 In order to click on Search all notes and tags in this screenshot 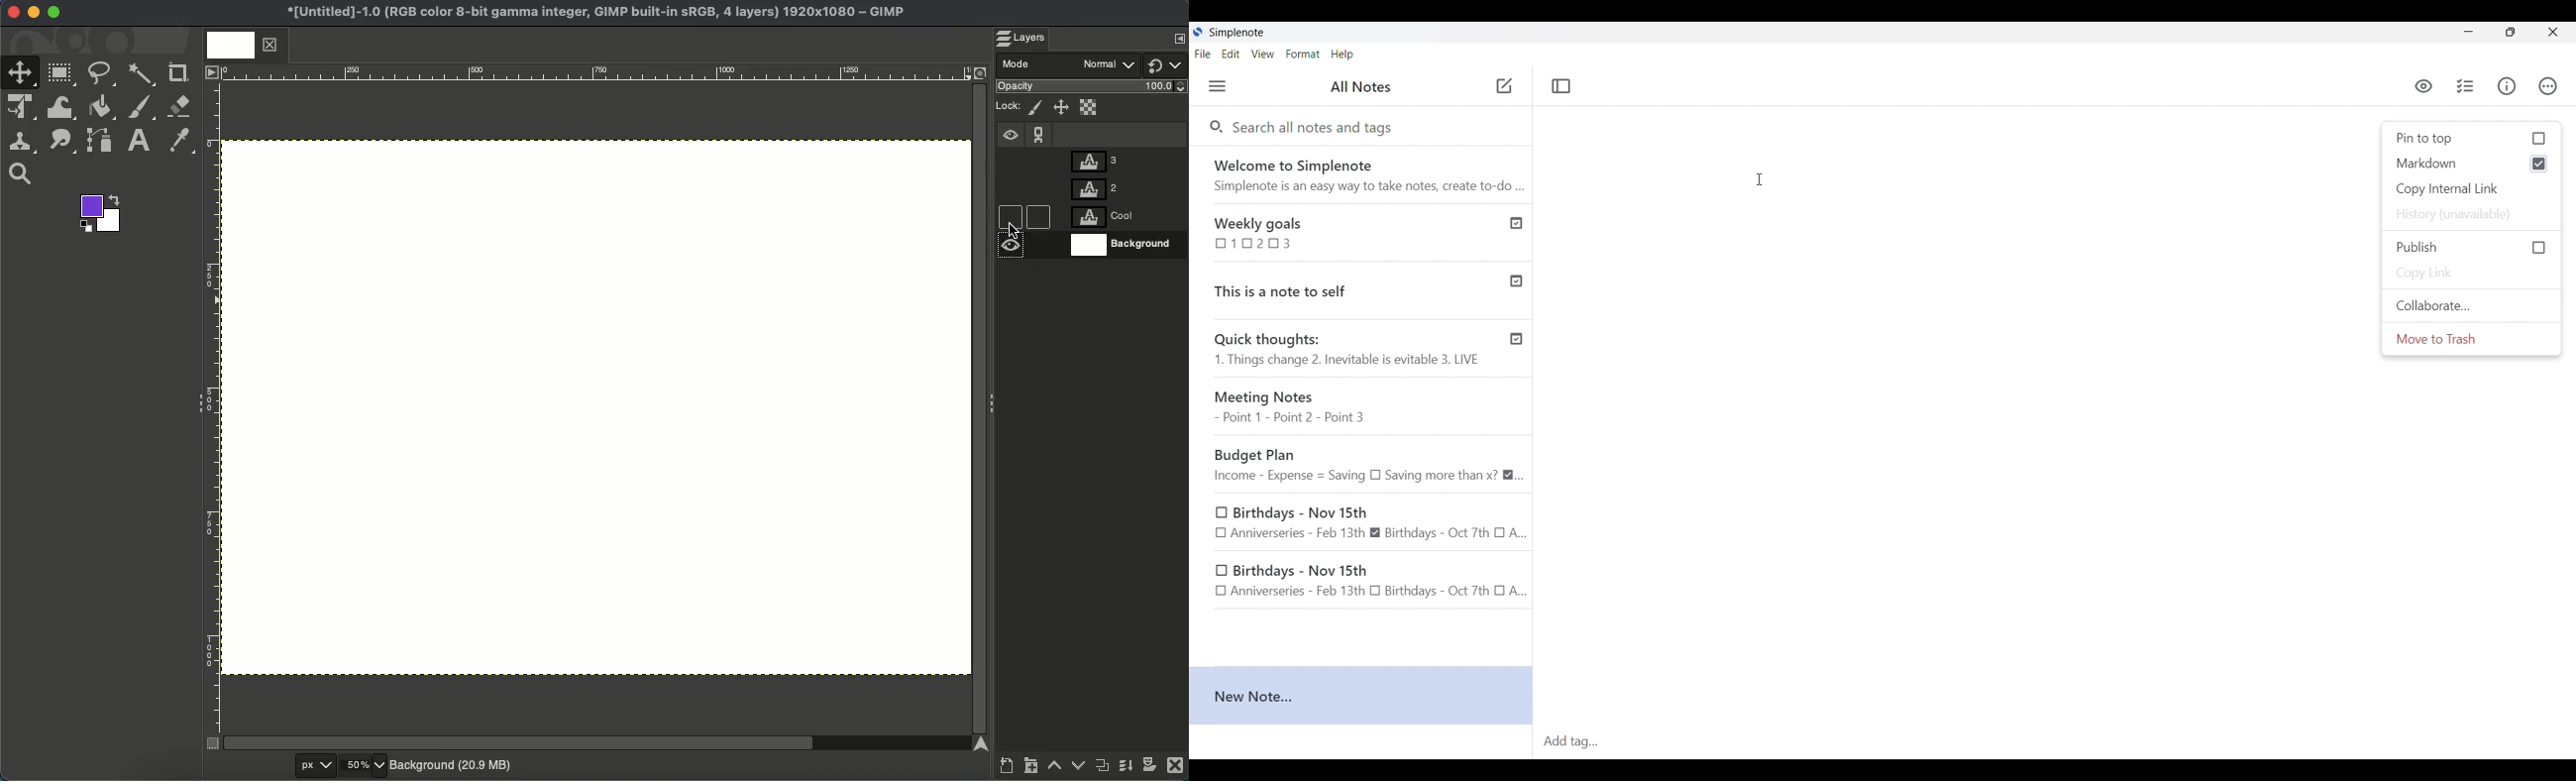, I will do `click(1318, 128)`.